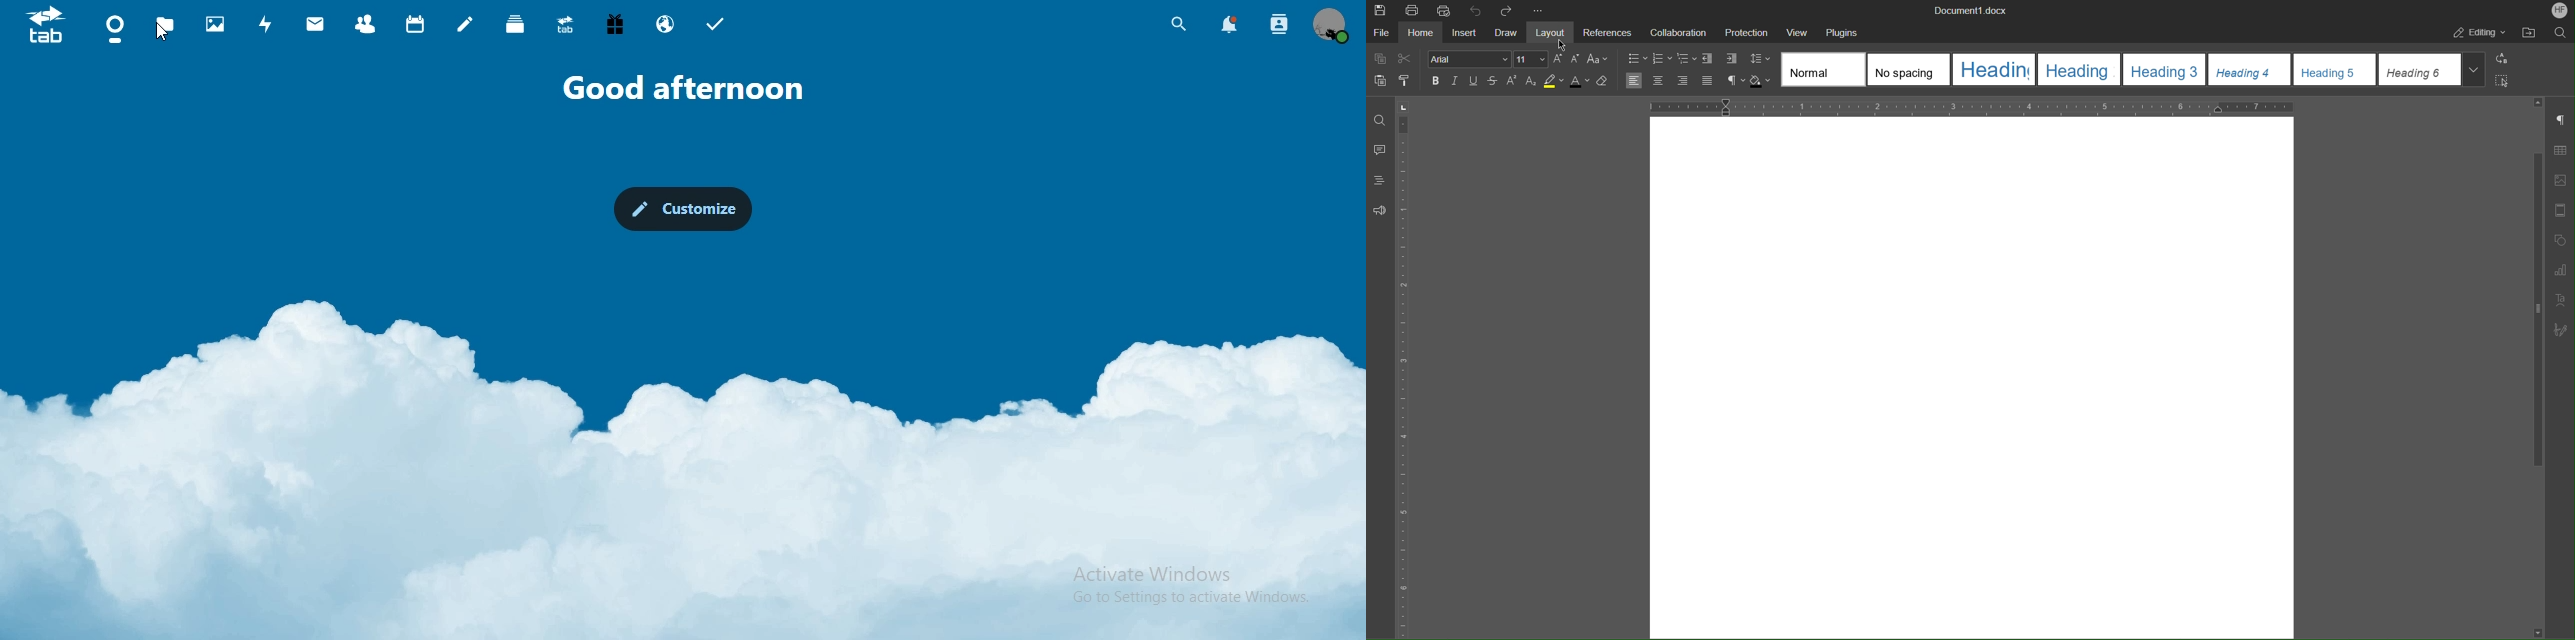 The height and width of the screenshot is (644, 2576). What do you see at coordinates (1683, 81) in the screenshot?
I see `Right Align` at bounding box center [1683, 81].